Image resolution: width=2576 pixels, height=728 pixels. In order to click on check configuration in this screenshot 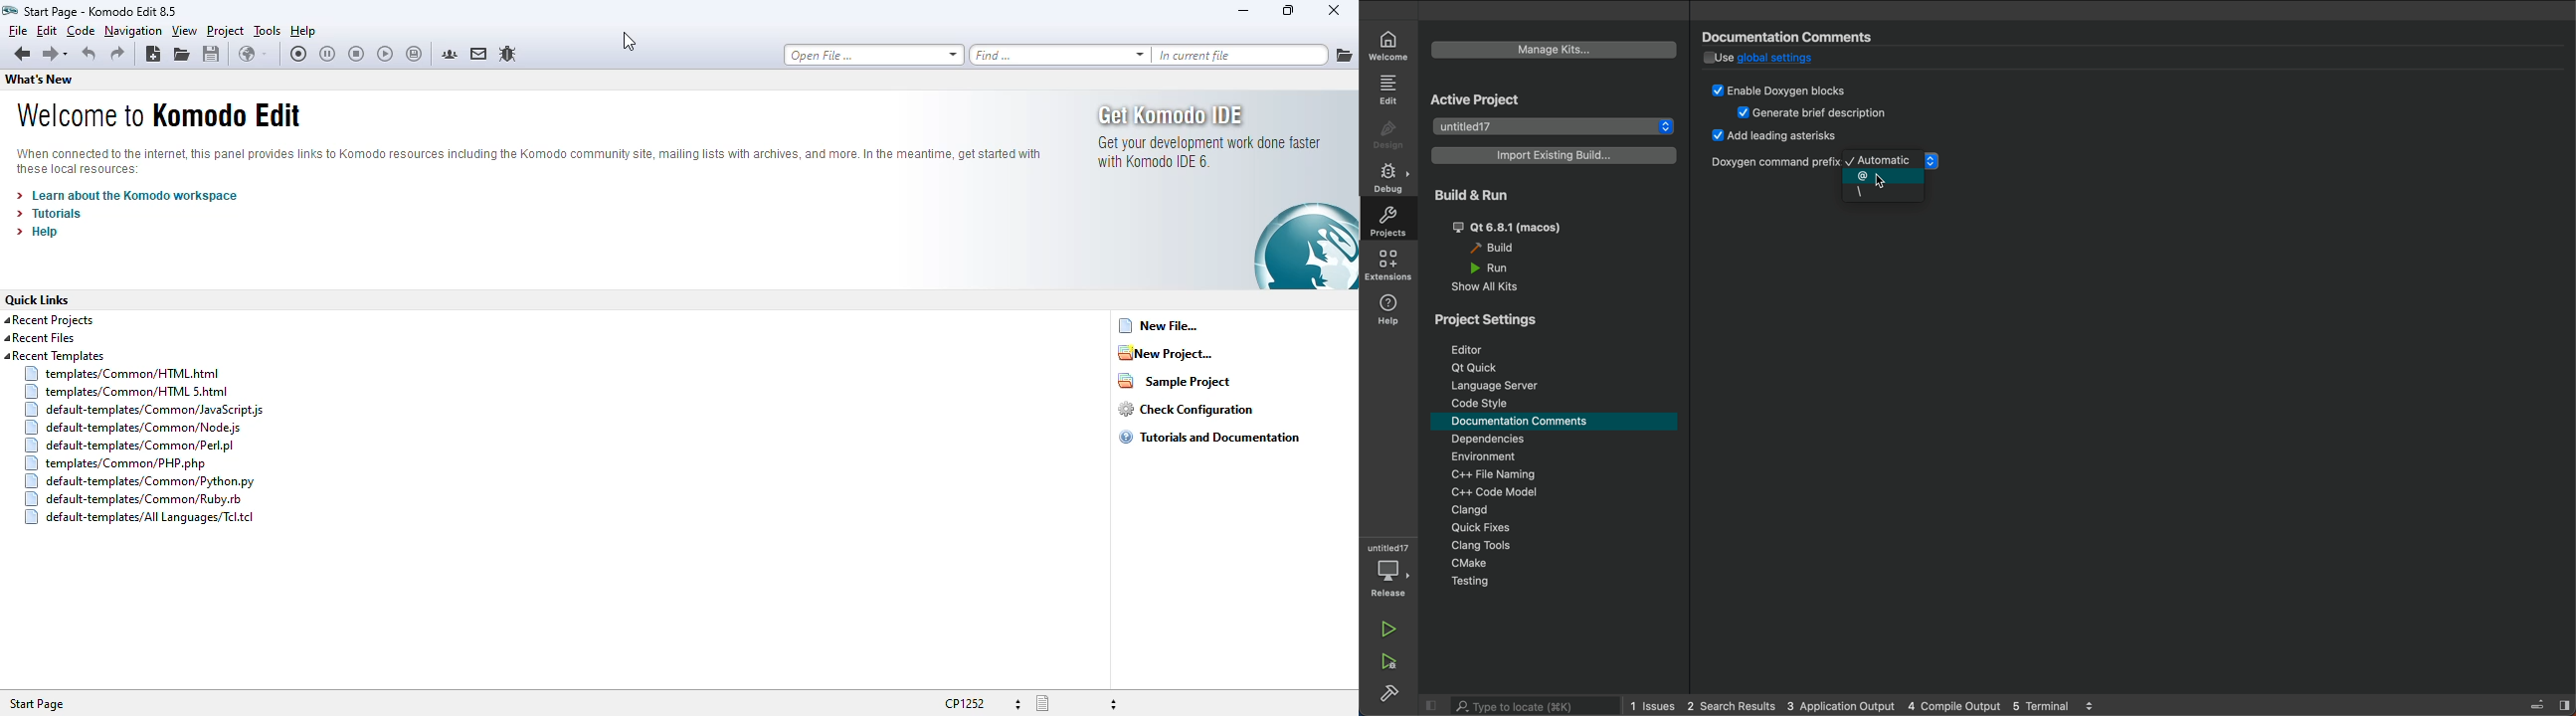, I will do `click(1186, 409)`.